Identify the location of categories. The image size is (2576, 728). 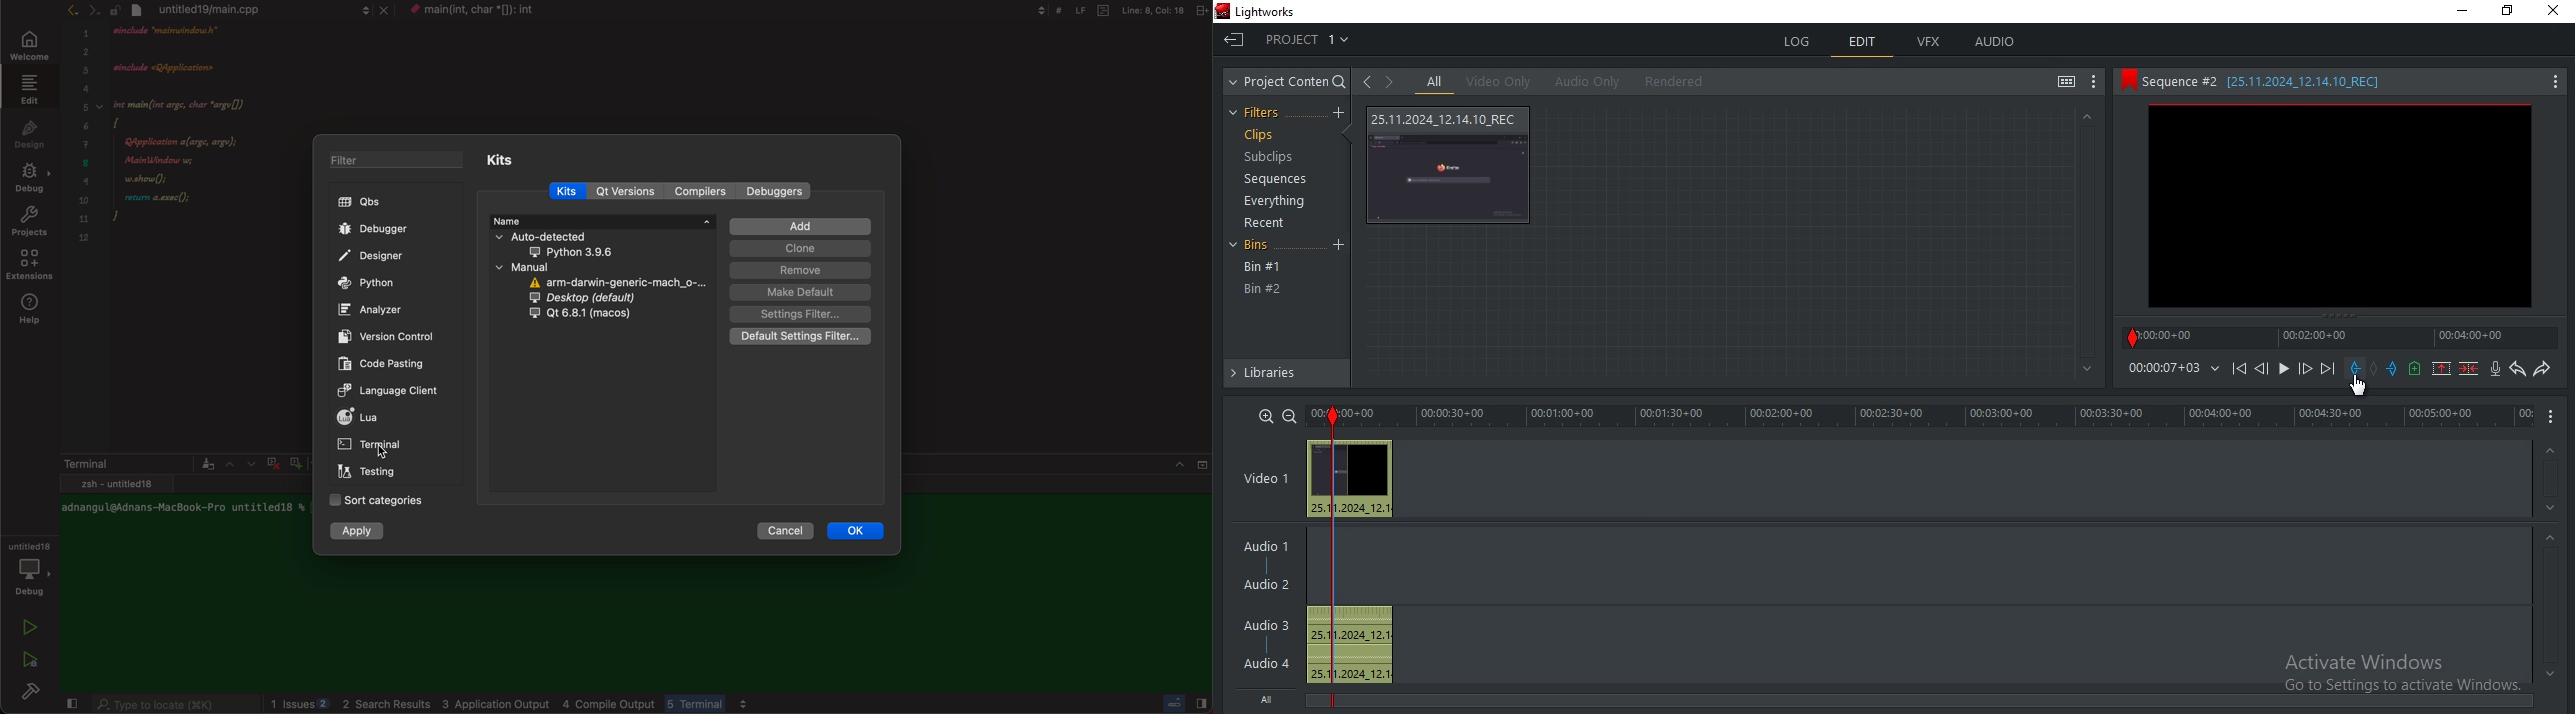
(375, 501).